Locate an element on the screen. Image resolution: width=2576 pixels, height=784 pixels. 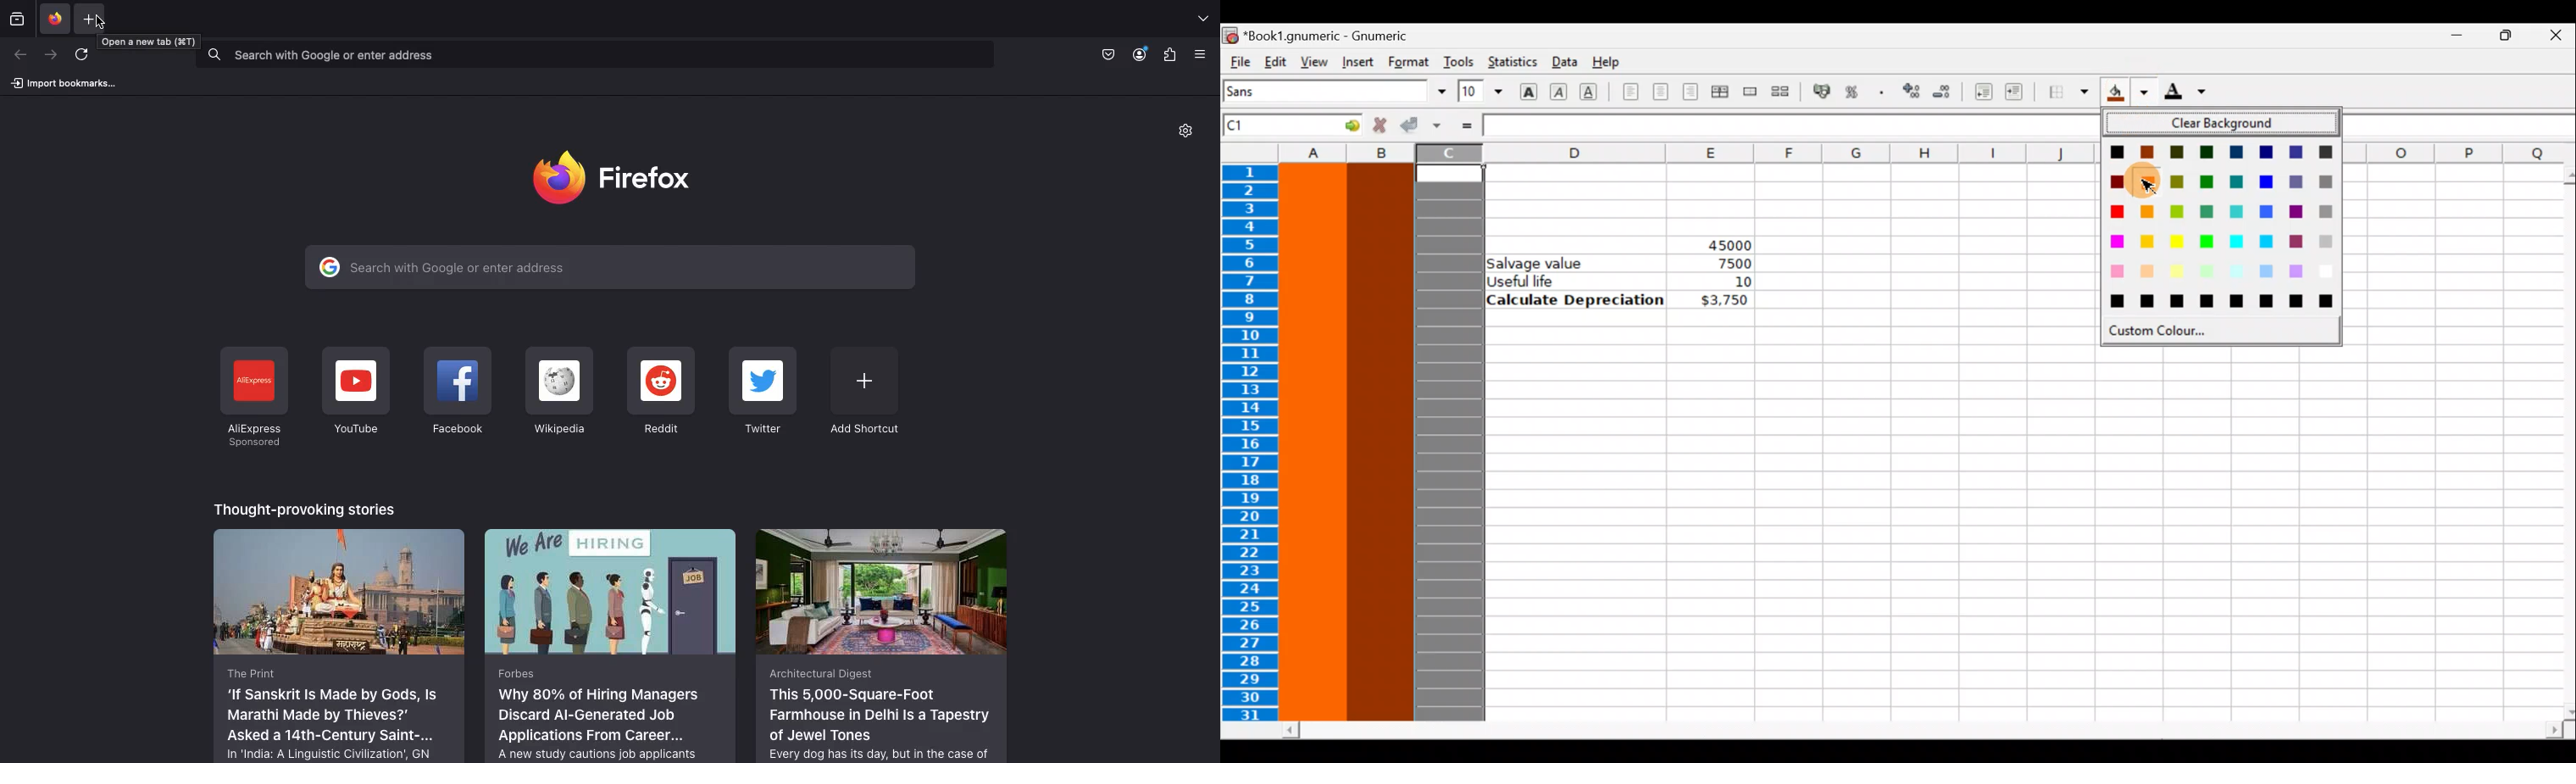
Column C highlighted is located at coordinates (1449, 440).